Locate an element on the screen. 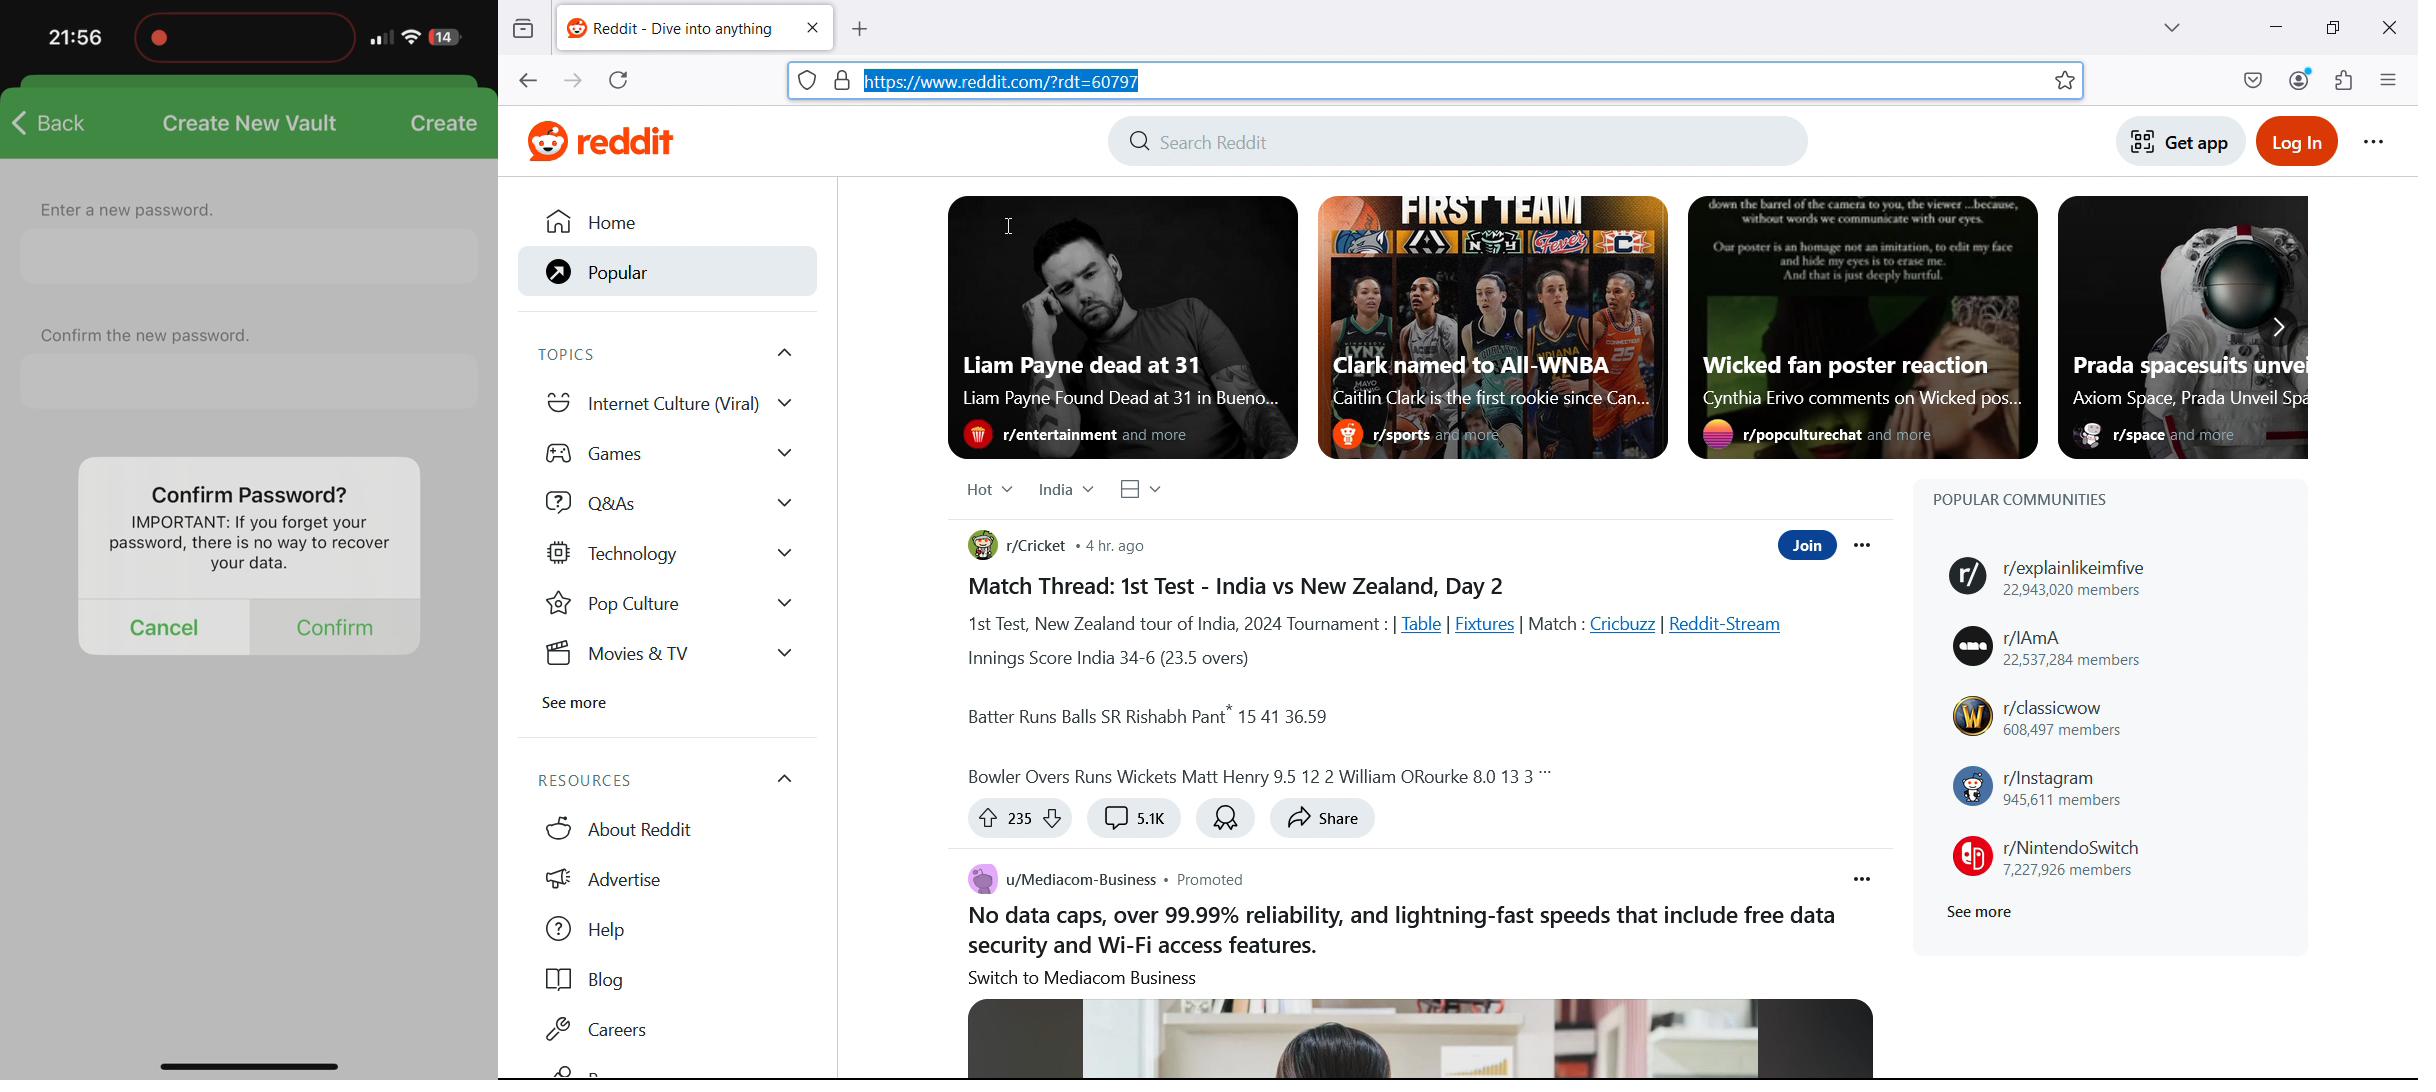  Featured post 2 is located at coordinates (1492, 326).